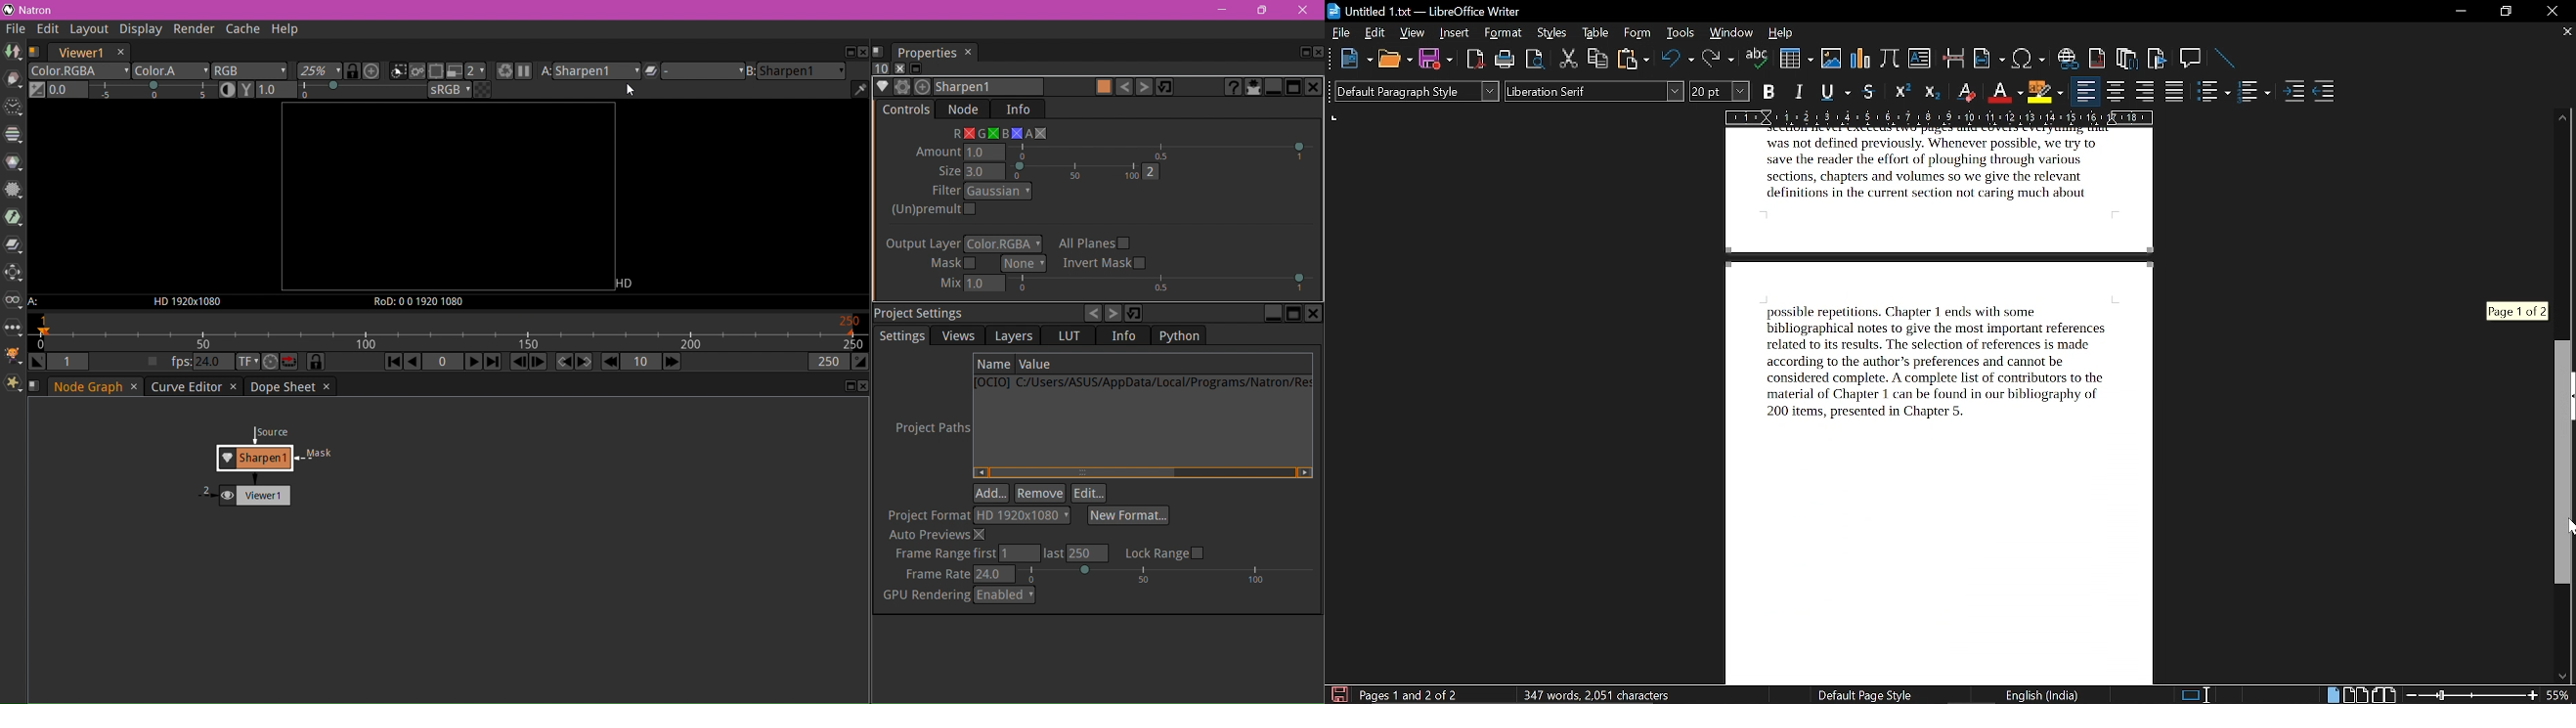  What do you see at coordinates (1374, 32) in the screenshot?
I see `edit` at bounding box center [1374, 32].